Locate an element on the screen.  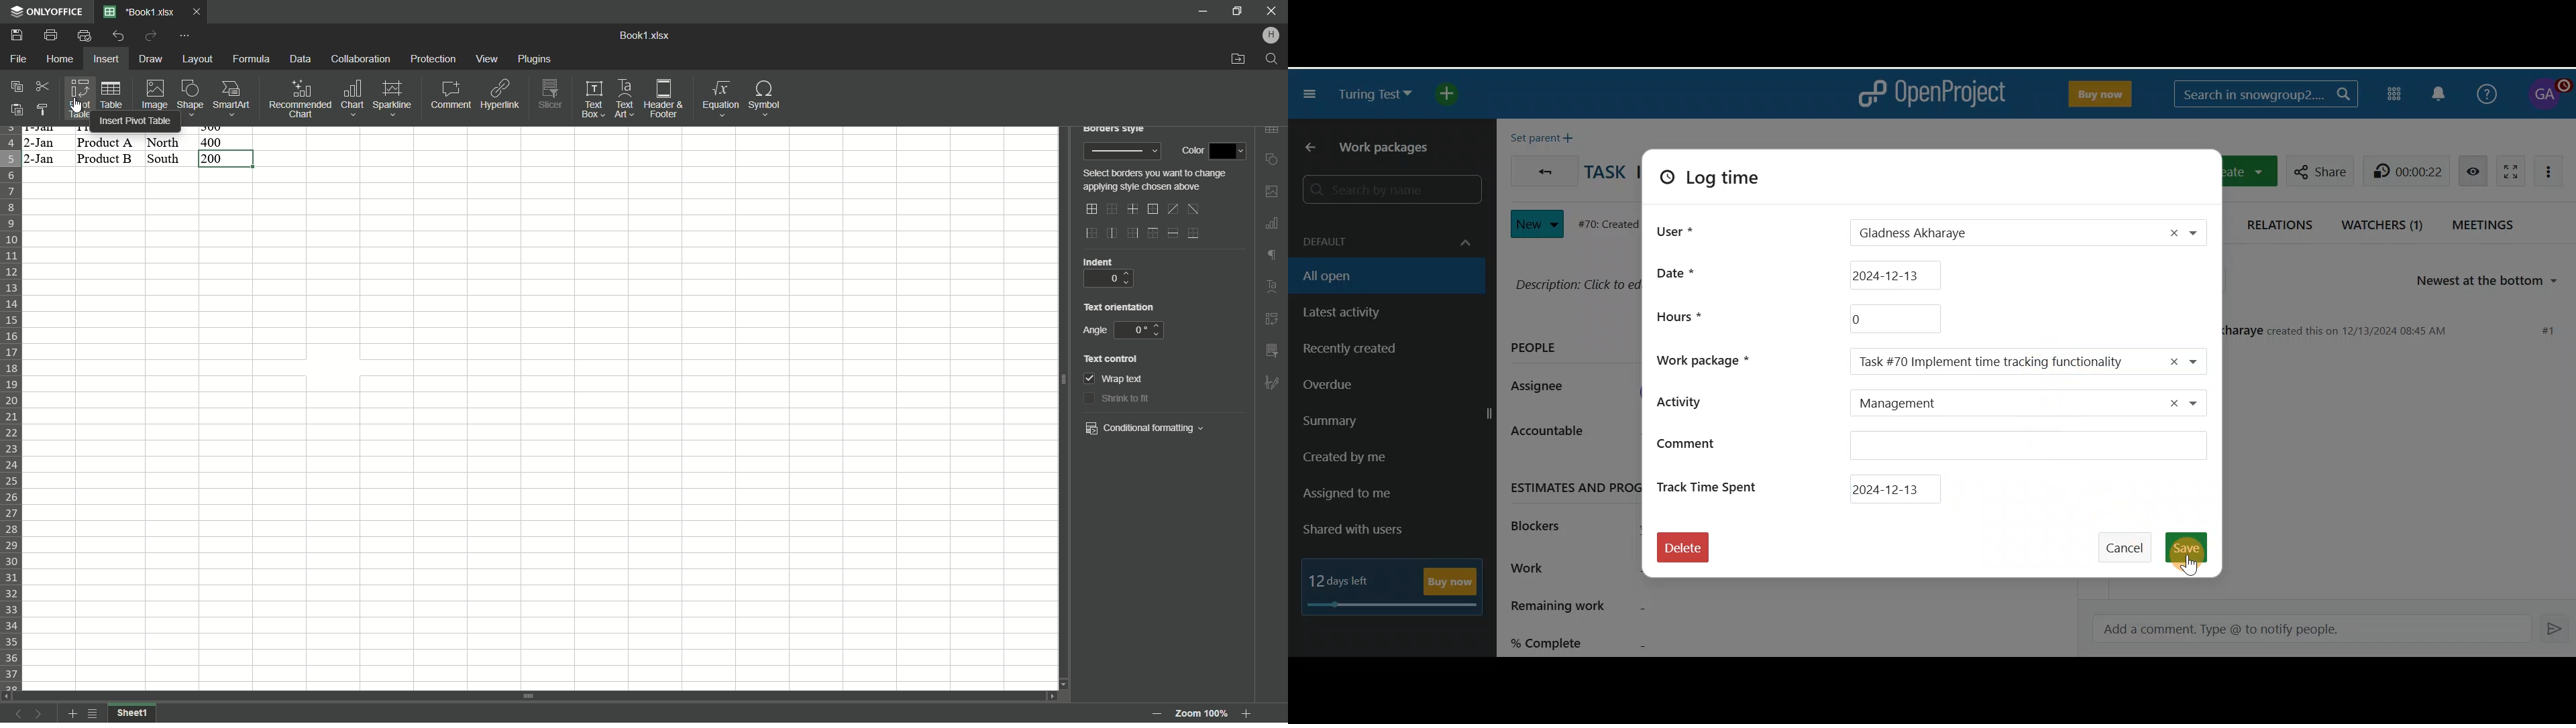
close app is located at coordinates (1271, 11).